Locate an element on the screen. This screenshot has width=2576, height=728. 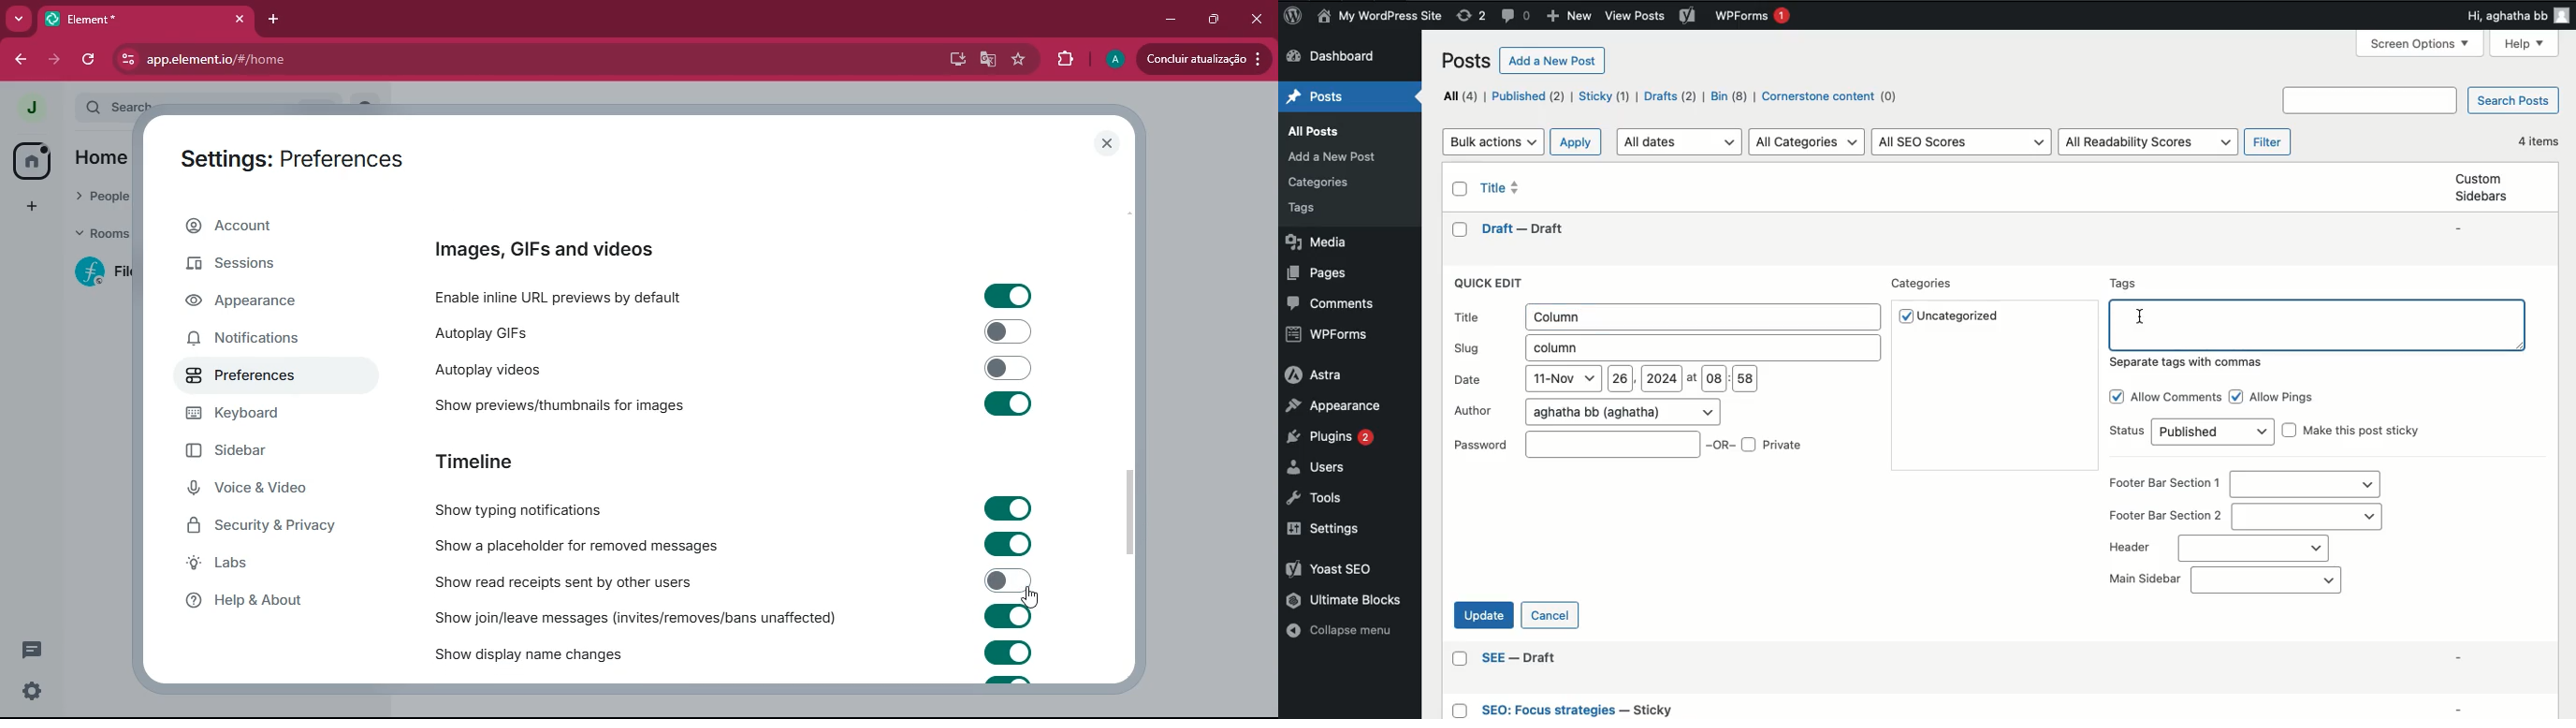
timeline is located at coordinates (477, 459).